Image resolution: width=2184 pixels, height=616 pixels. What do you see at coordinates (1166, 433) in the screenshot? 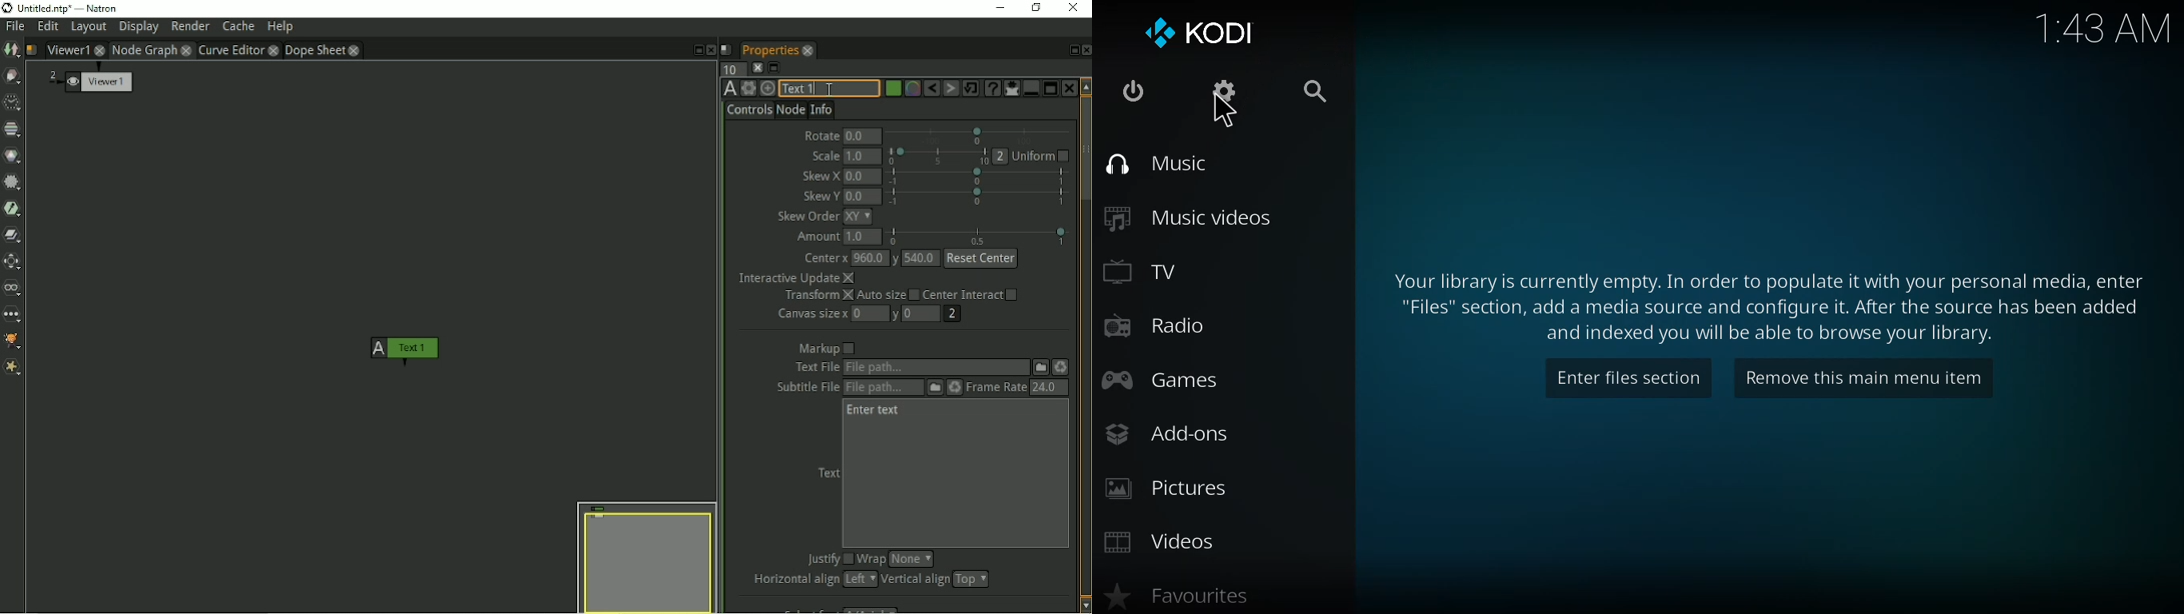
I see `add-ons` at bounding box center [1166, 433].